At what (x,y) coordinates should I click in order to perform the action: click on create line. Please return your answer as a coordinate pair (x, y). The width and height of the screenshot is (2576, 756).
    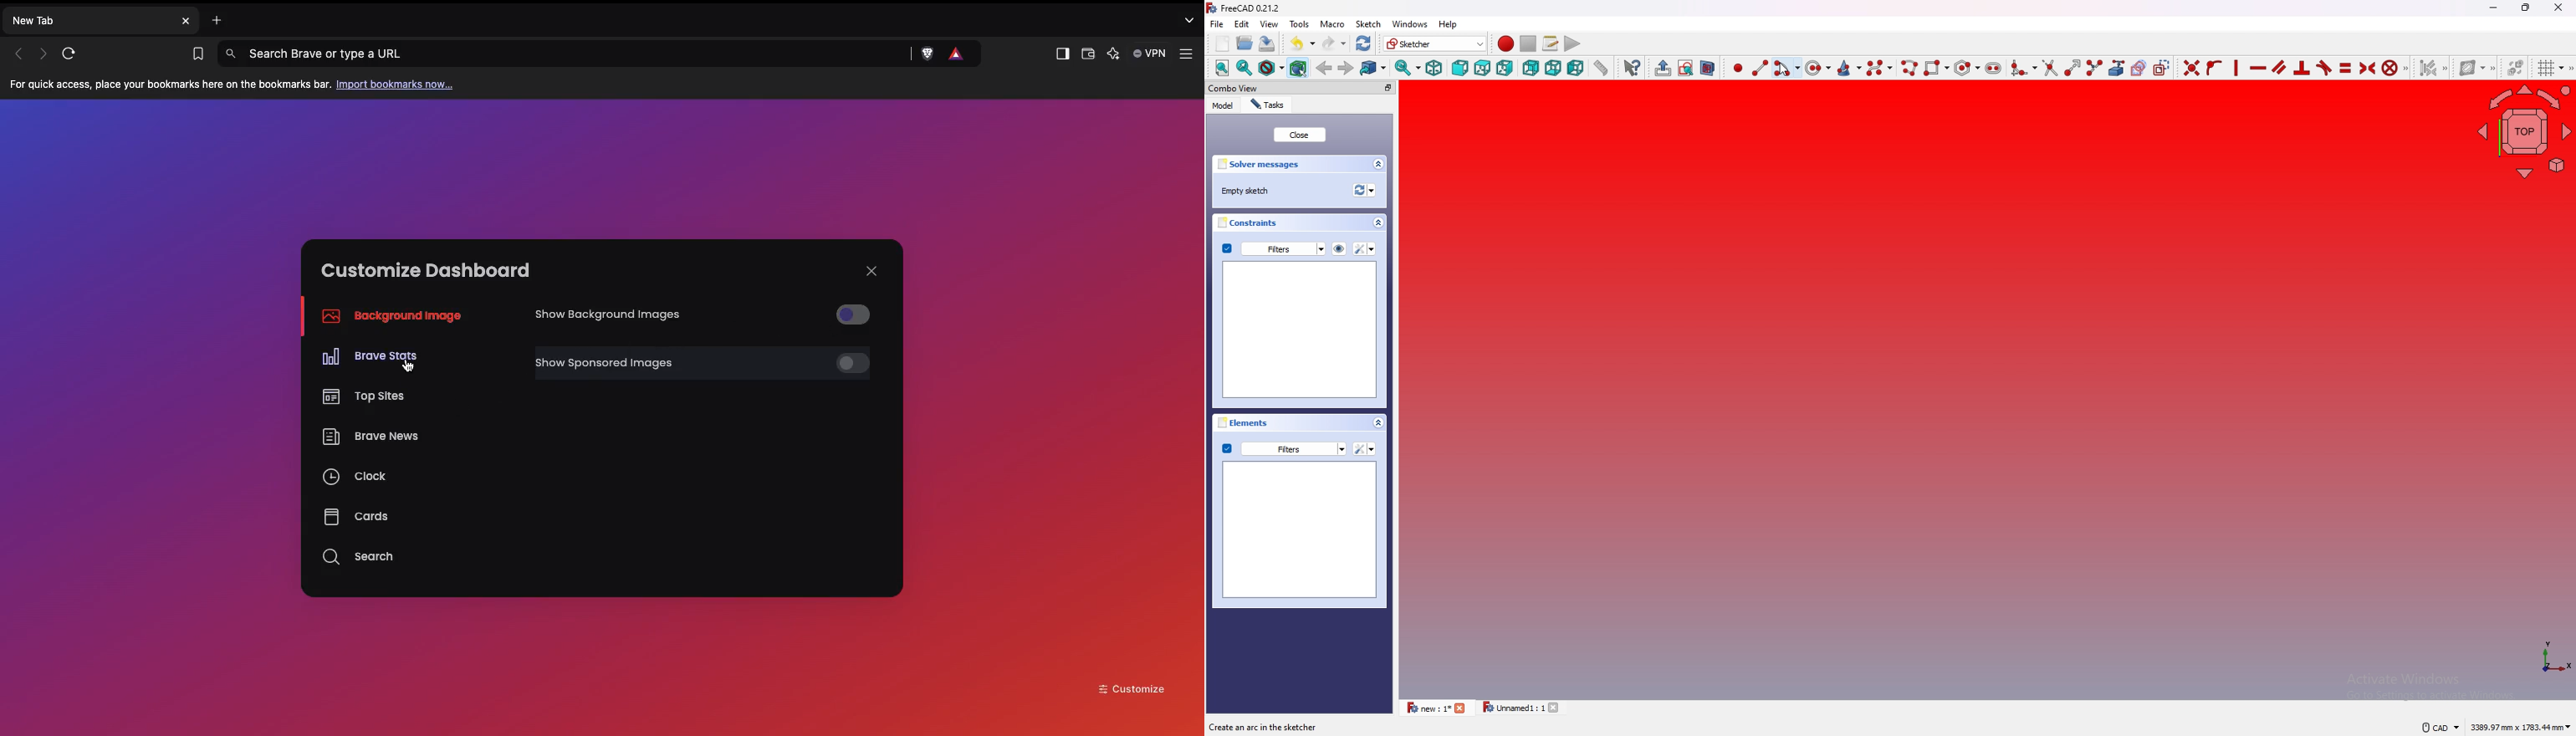
    Looking at the image, I should click on (1760, 67).